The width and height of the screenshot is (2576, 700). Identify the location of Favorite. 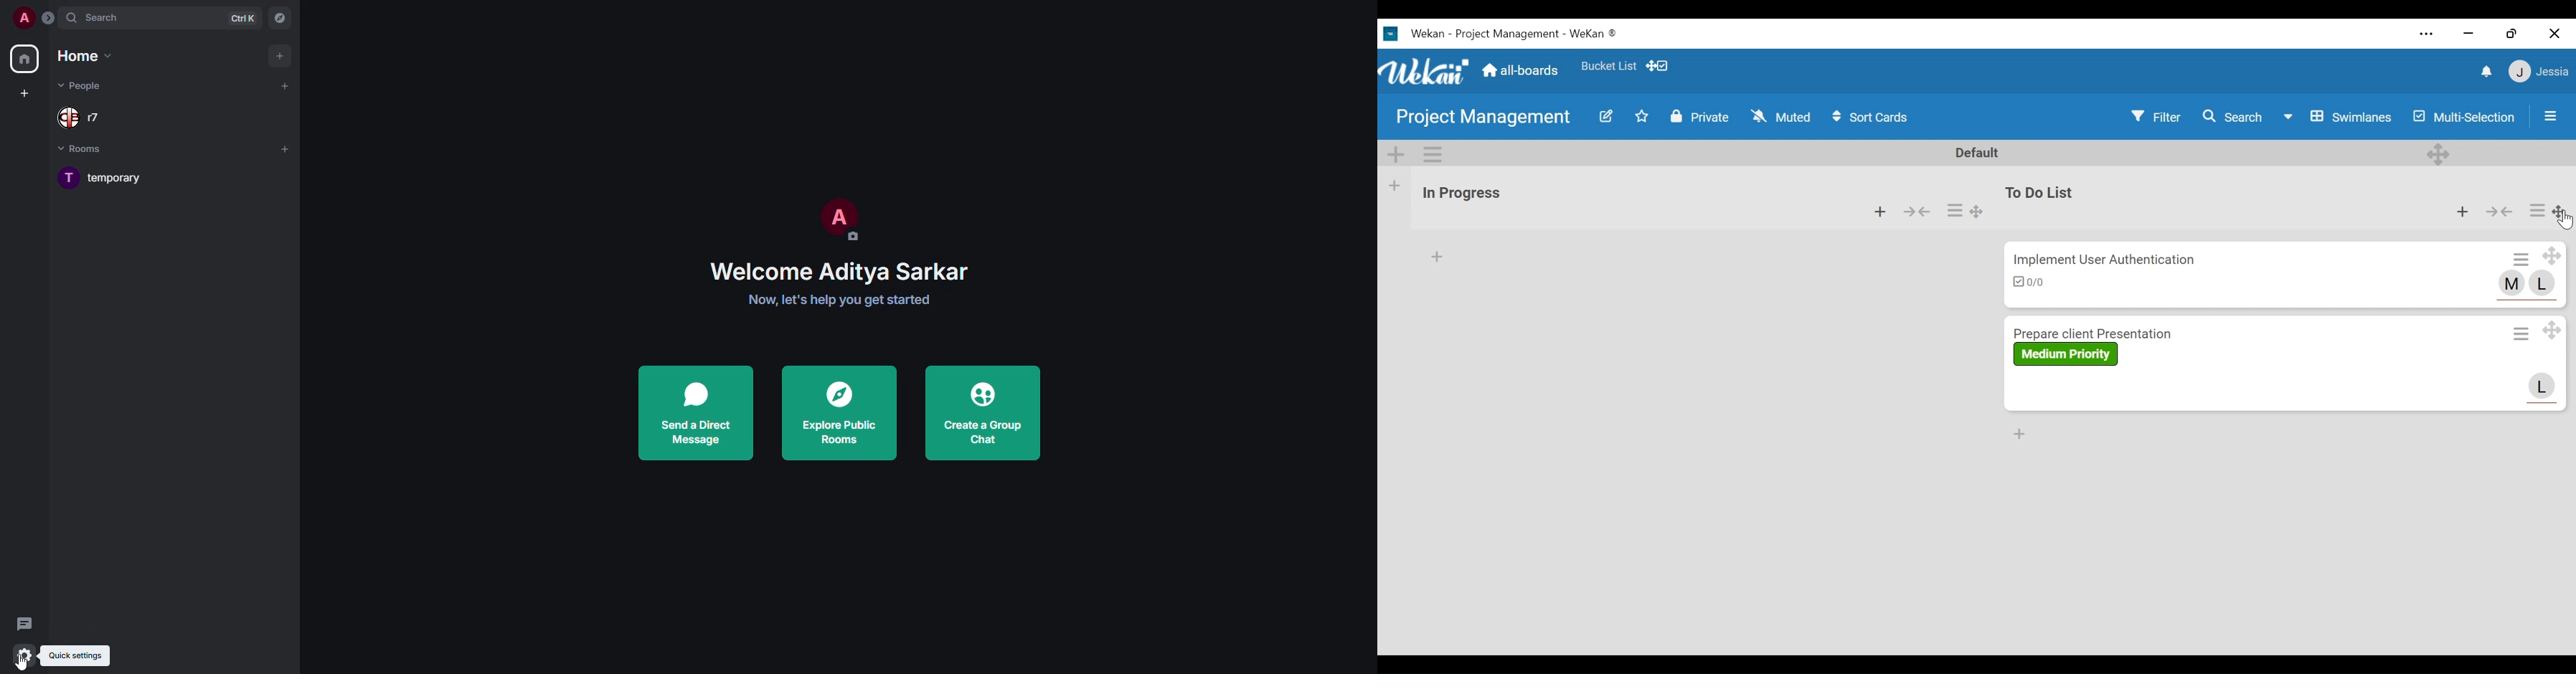
(1608, 66).